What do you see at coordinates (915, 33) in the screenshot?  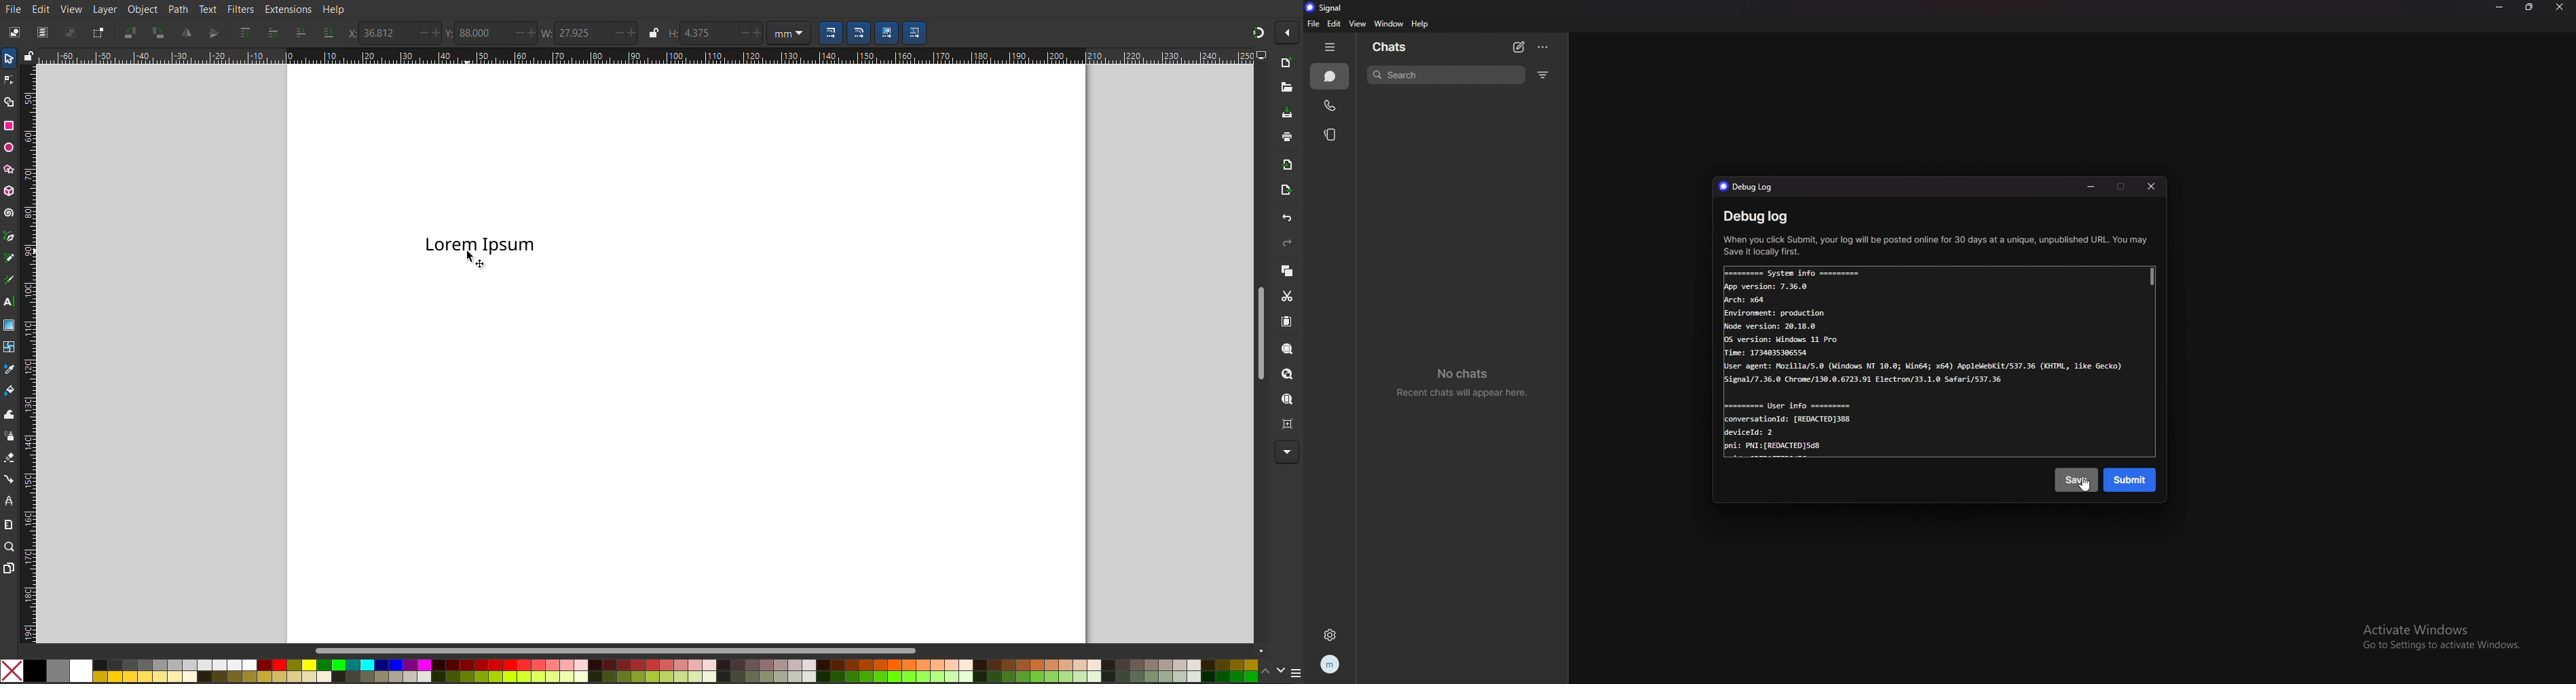 I see `Move patterns along with objects` at bounding box center [915, 33].